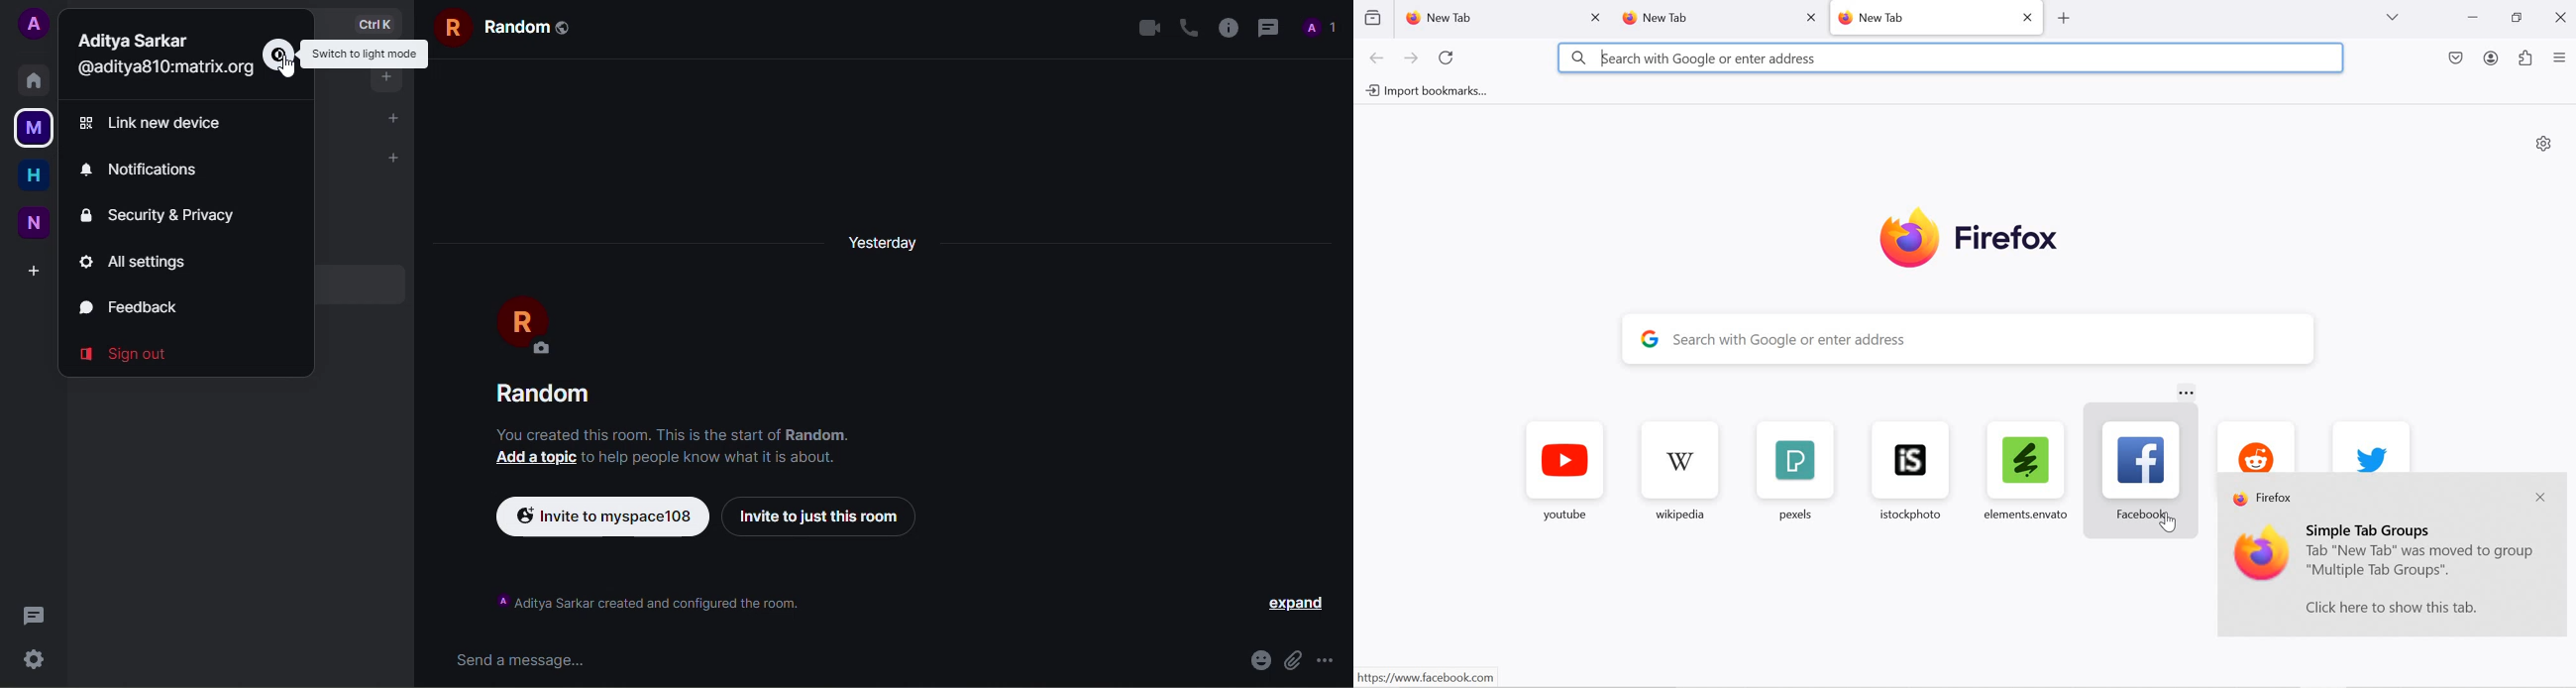 The height and width of the screenshot is (700, 2576). Describe the element at coordinates (385, 76) in the screenshot. I see `add` at that location.